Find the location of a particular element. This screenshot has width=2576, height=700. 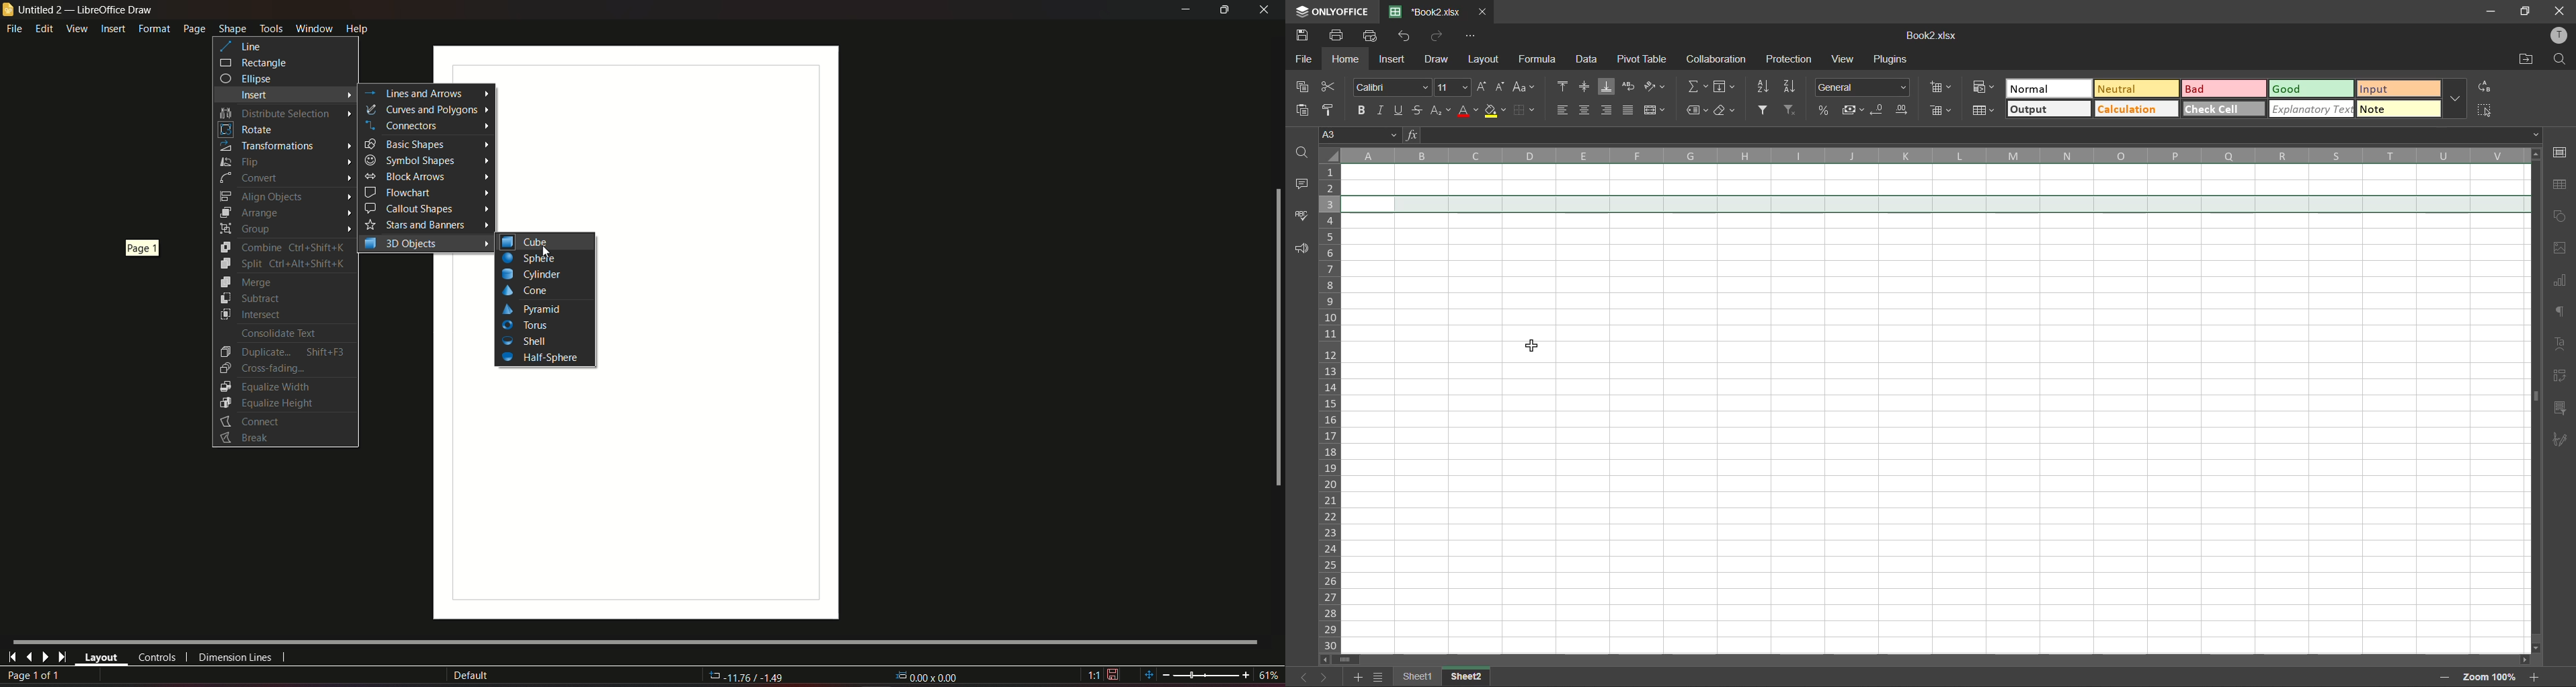

Merge is located at coordinates (248, 282).